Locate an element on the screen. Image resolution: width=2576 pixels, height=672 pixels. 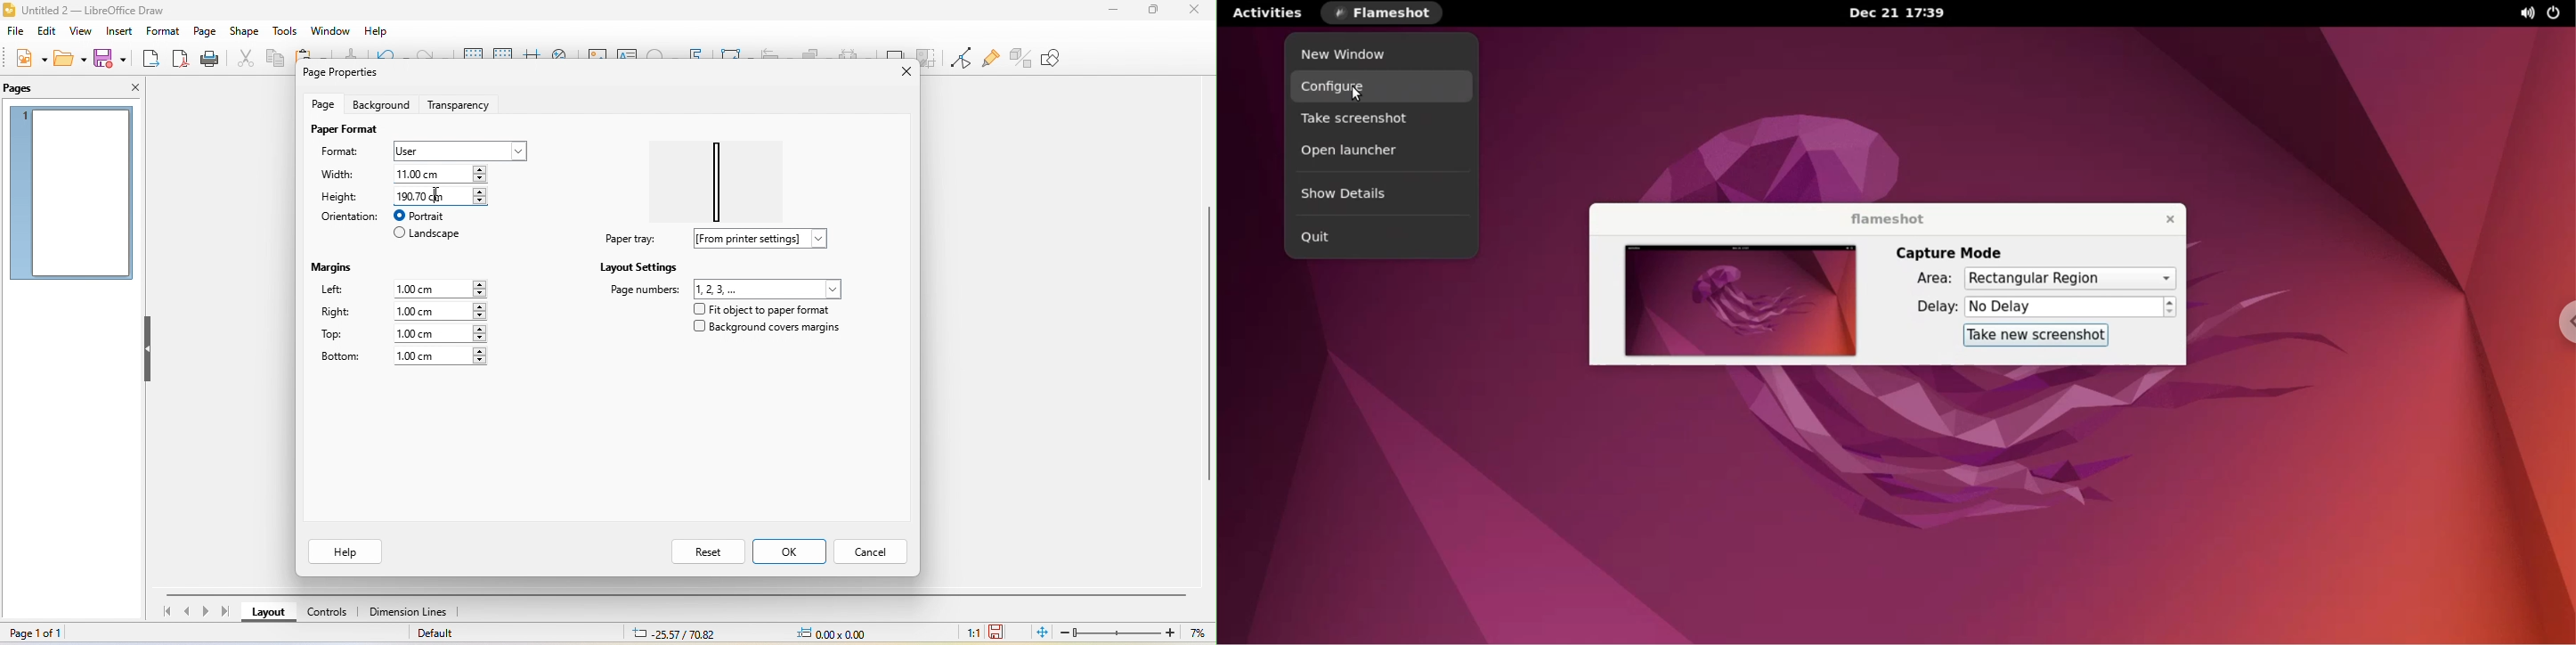
1.00 cm is located at coordinates (441, 356).